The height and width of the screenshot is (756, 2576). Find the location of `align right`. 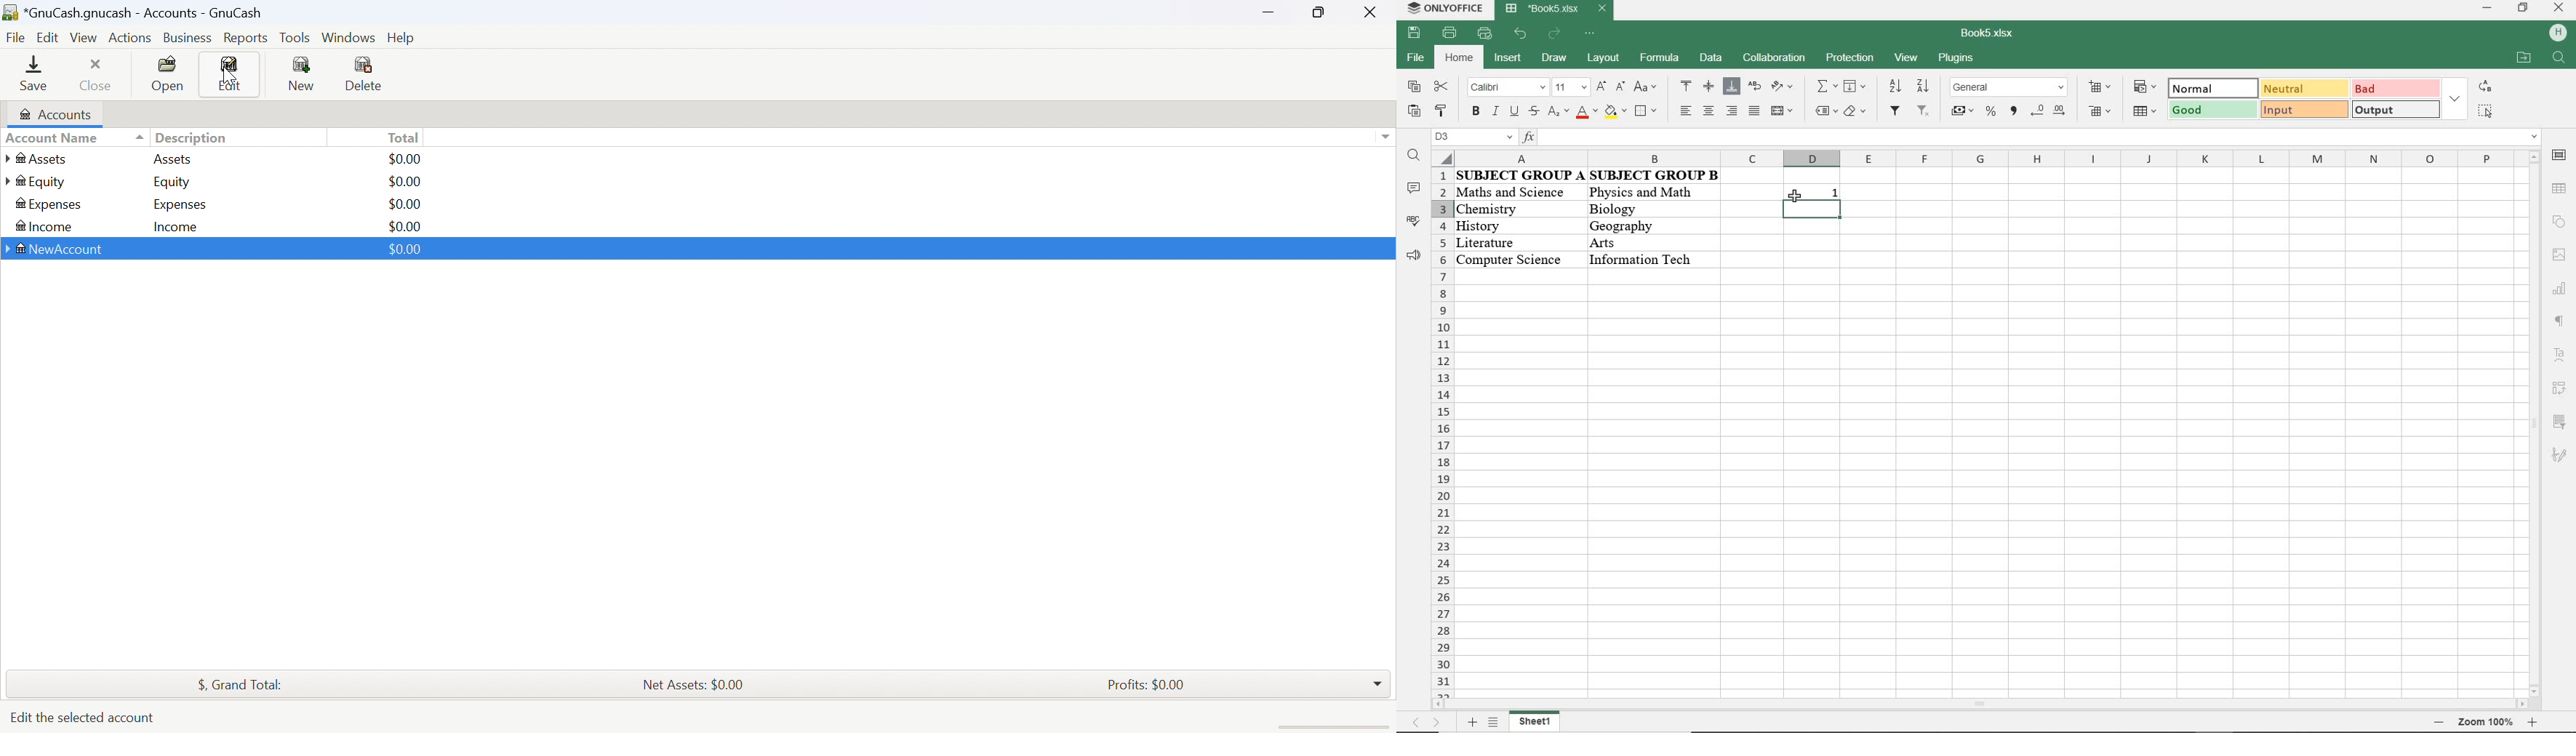

align right is located at coordinates (1731, 111).